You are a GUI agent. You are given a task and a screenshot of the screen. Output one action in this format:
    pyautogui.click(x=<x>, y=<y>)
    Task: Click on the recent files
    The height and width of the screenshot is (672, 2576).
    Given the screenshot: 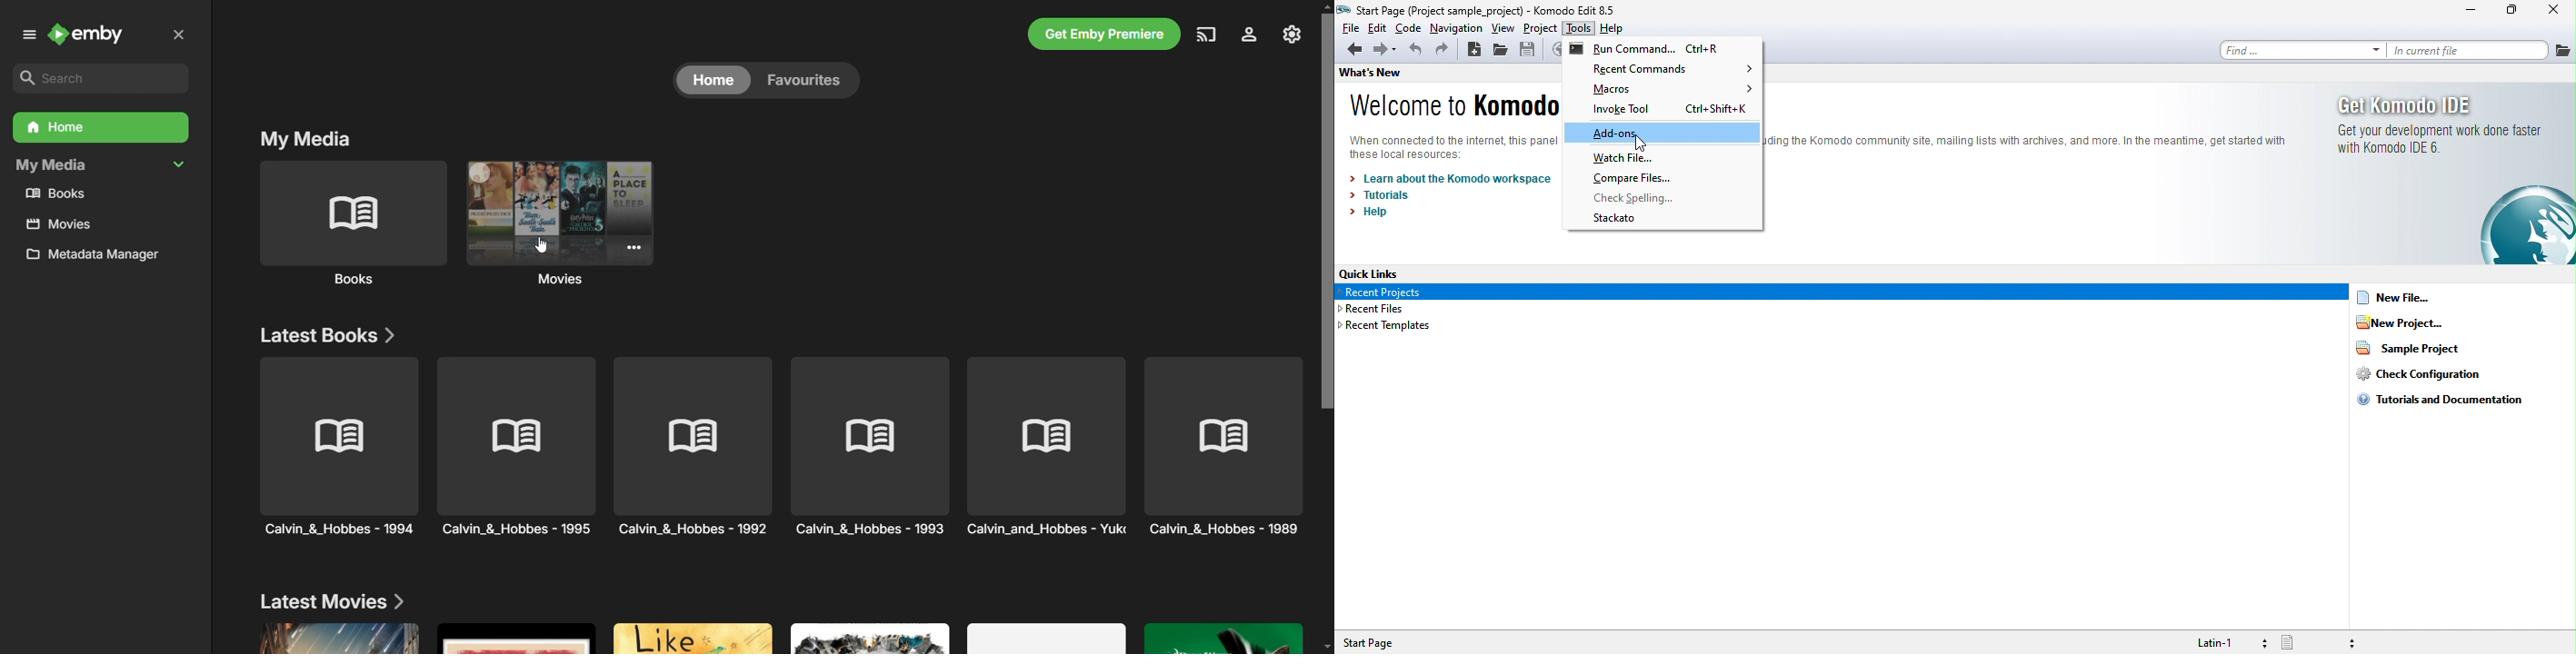 What is the action you would take?
    pyautogui.click(x=1384, y=310)
    